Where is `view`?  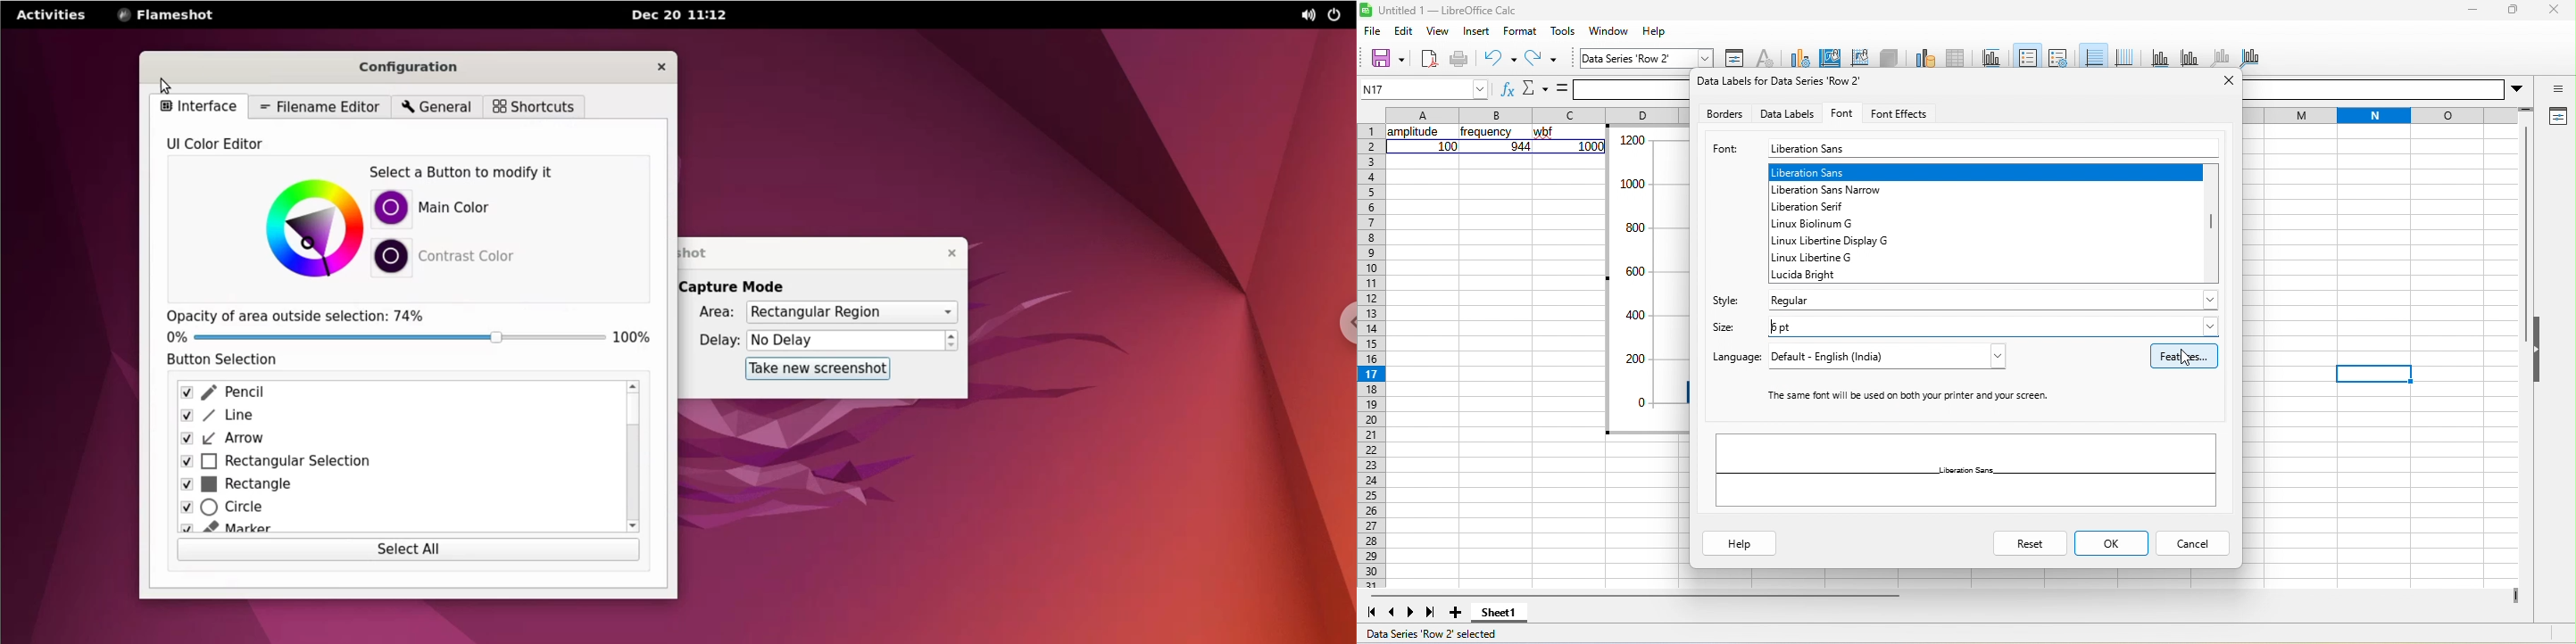 view is located at coordinates (1439, 29).